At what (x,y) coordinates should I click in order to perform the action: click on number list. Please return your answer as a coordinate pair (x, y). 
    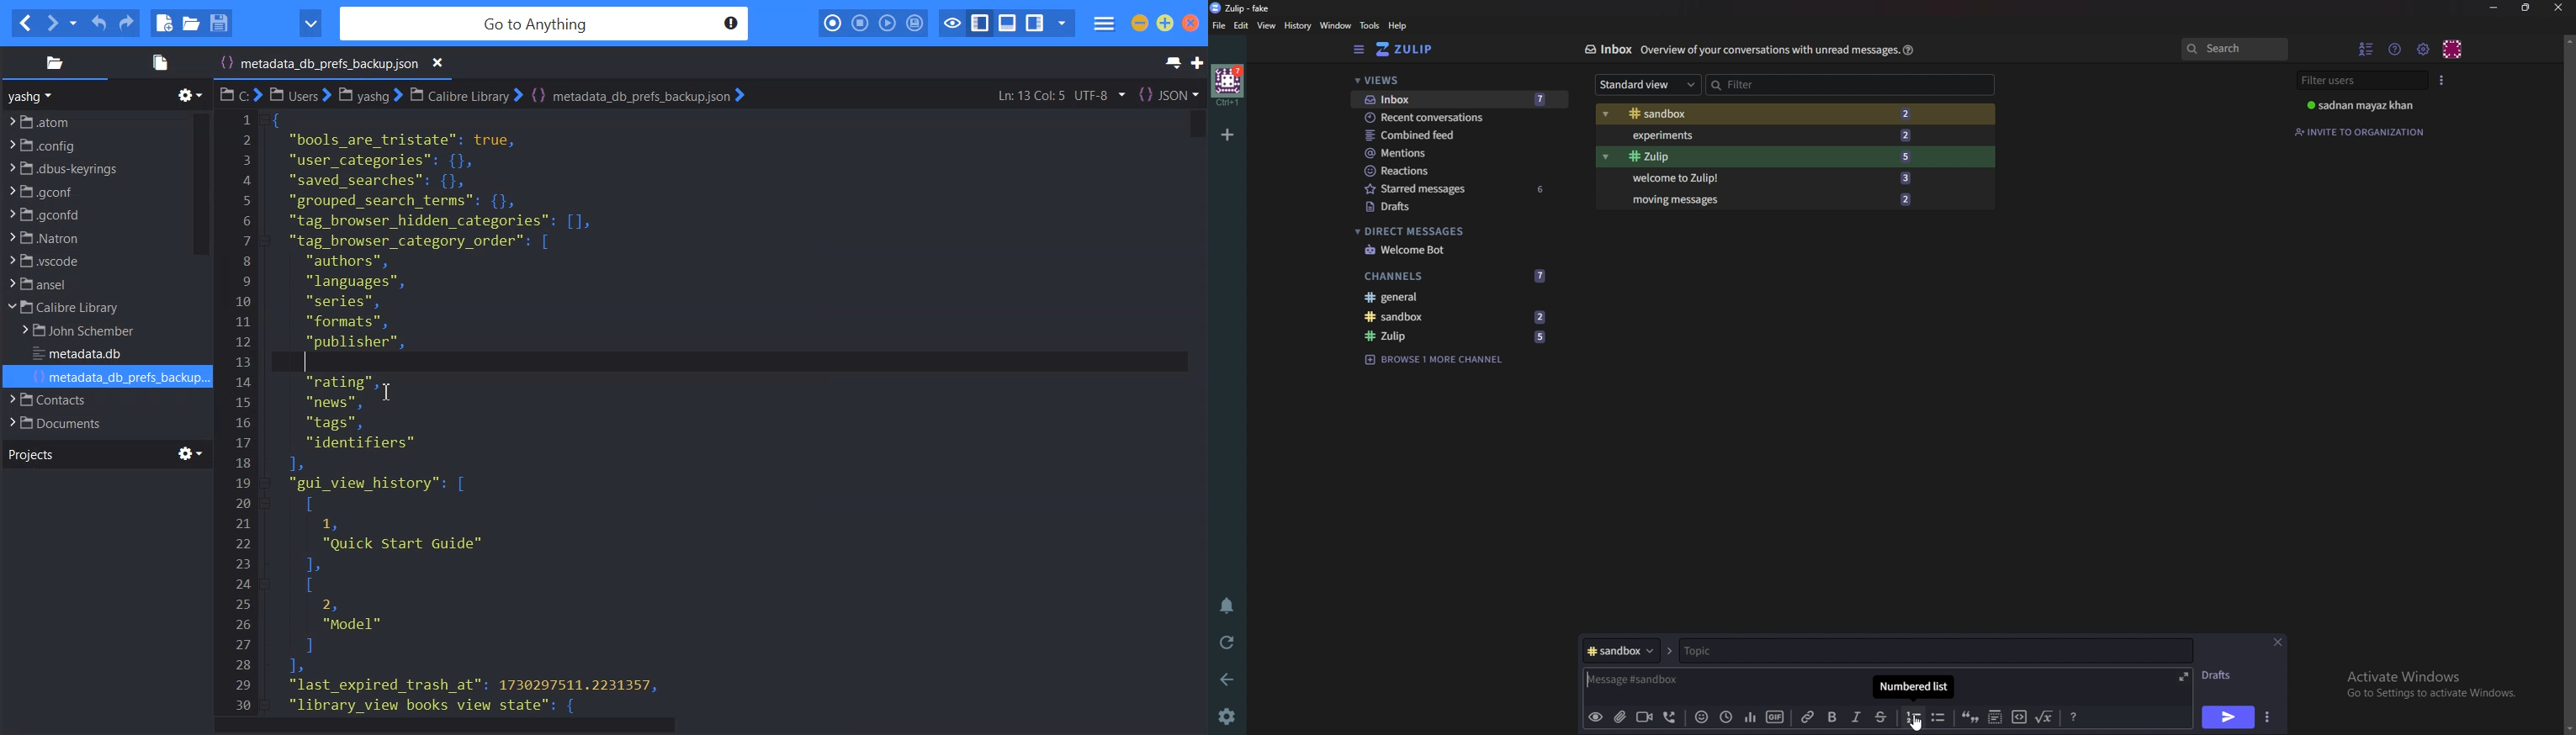
    Looking at the image, I should click on (1913, 716).